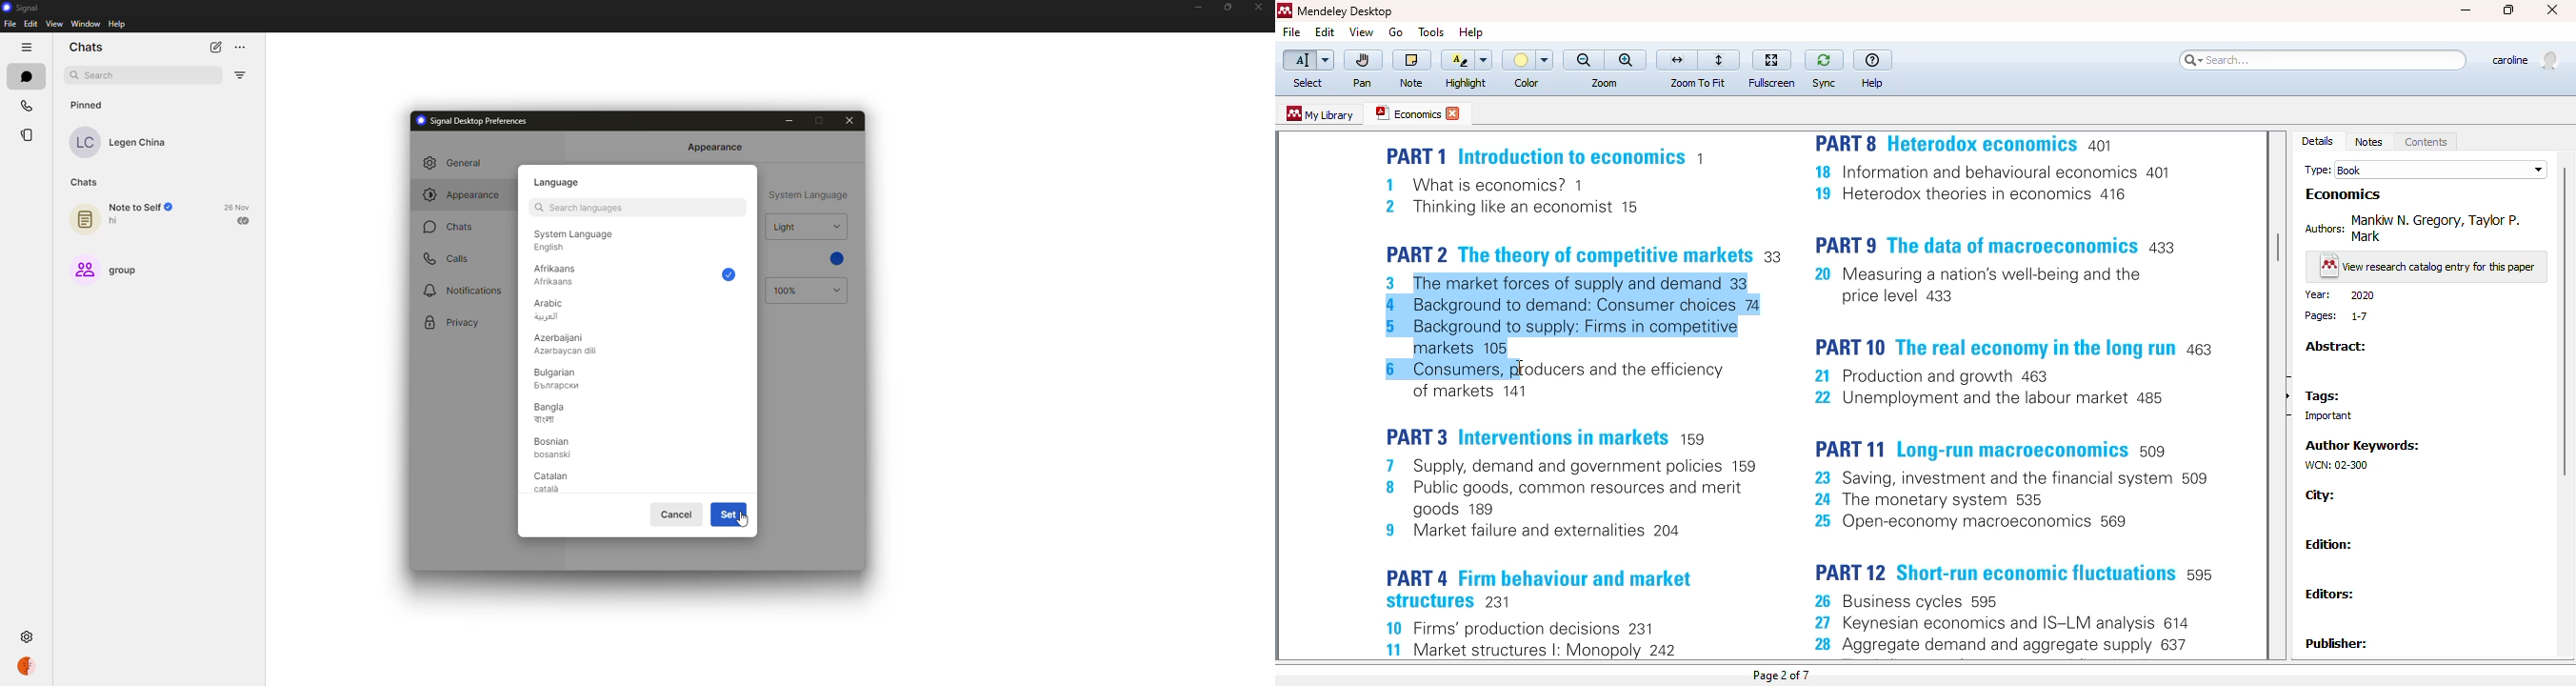 The image size is (2576, 700). Describe the element at coordinates (678, 514) in the screenshot. I see `cancel` at that location.